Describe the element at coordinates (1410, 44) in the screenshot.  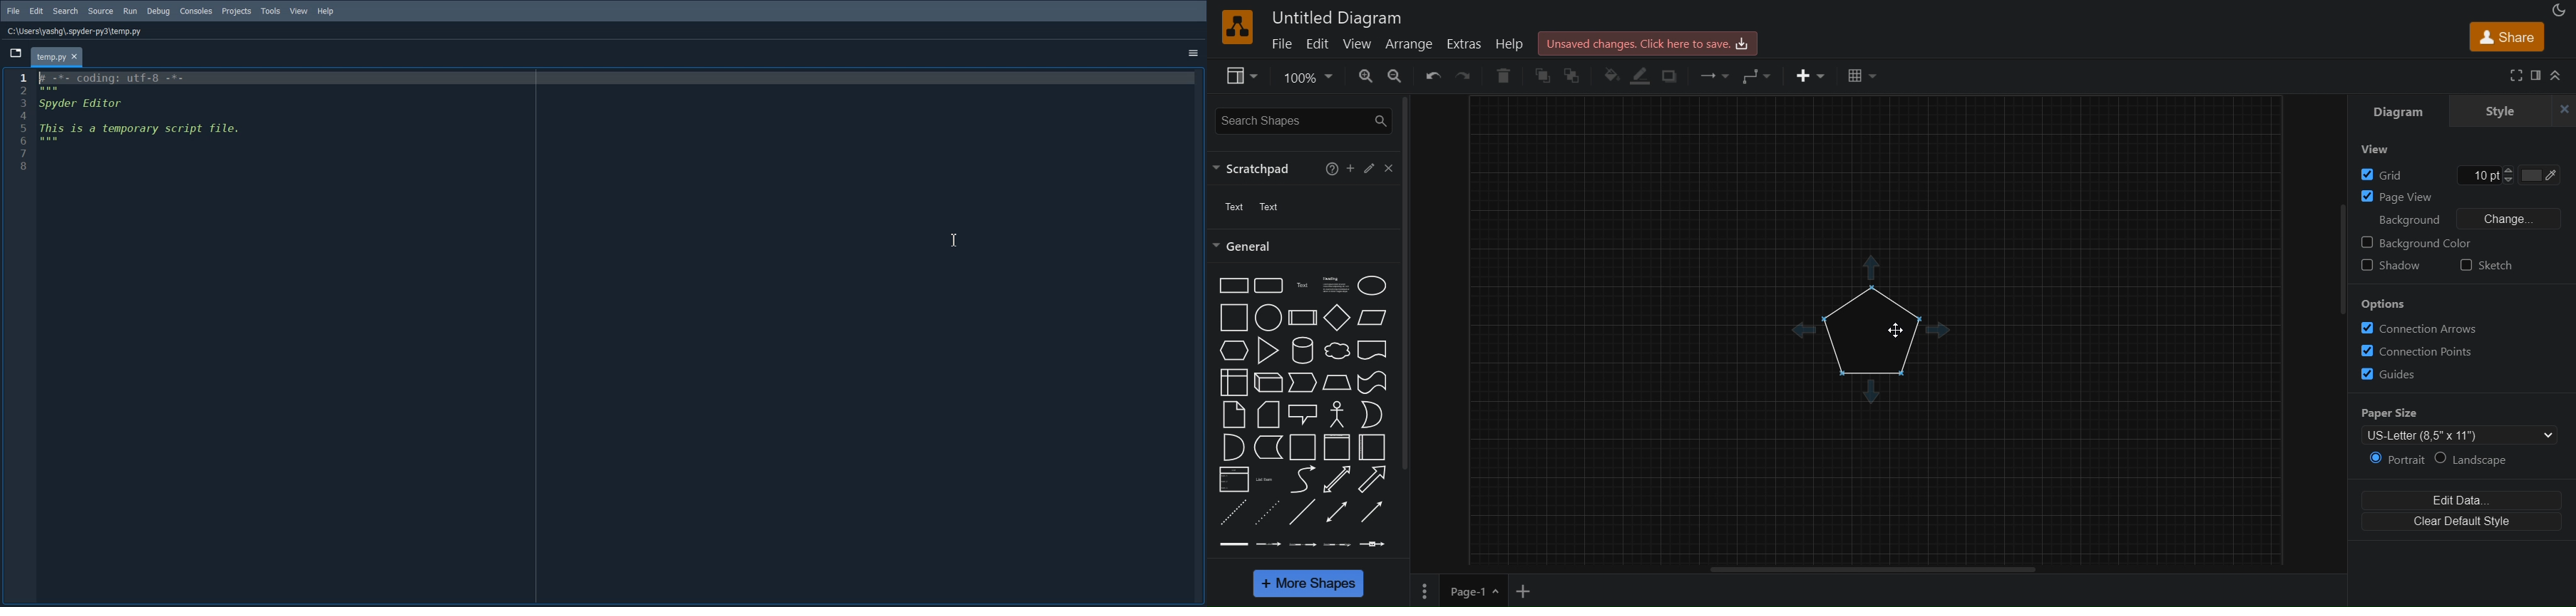
I see `arrange` at that location.